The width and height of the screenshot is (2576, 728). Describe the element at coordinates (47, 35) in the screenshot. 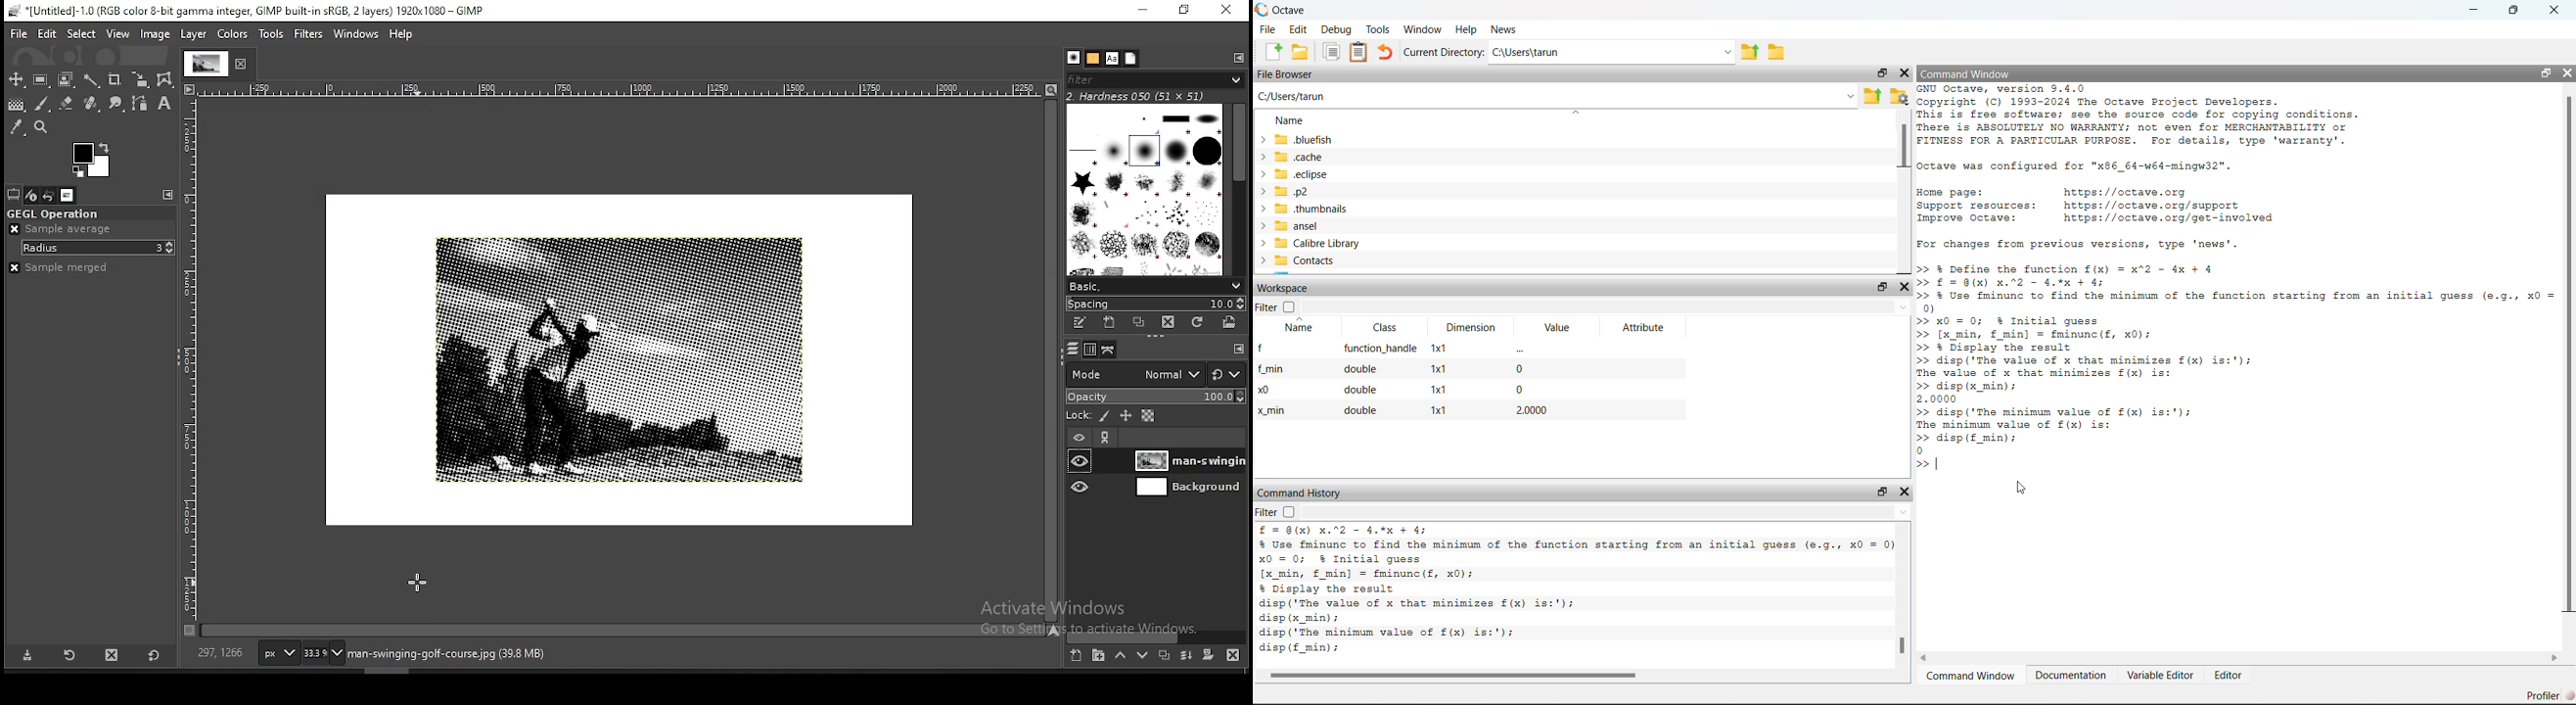

I see `edit` at that location.